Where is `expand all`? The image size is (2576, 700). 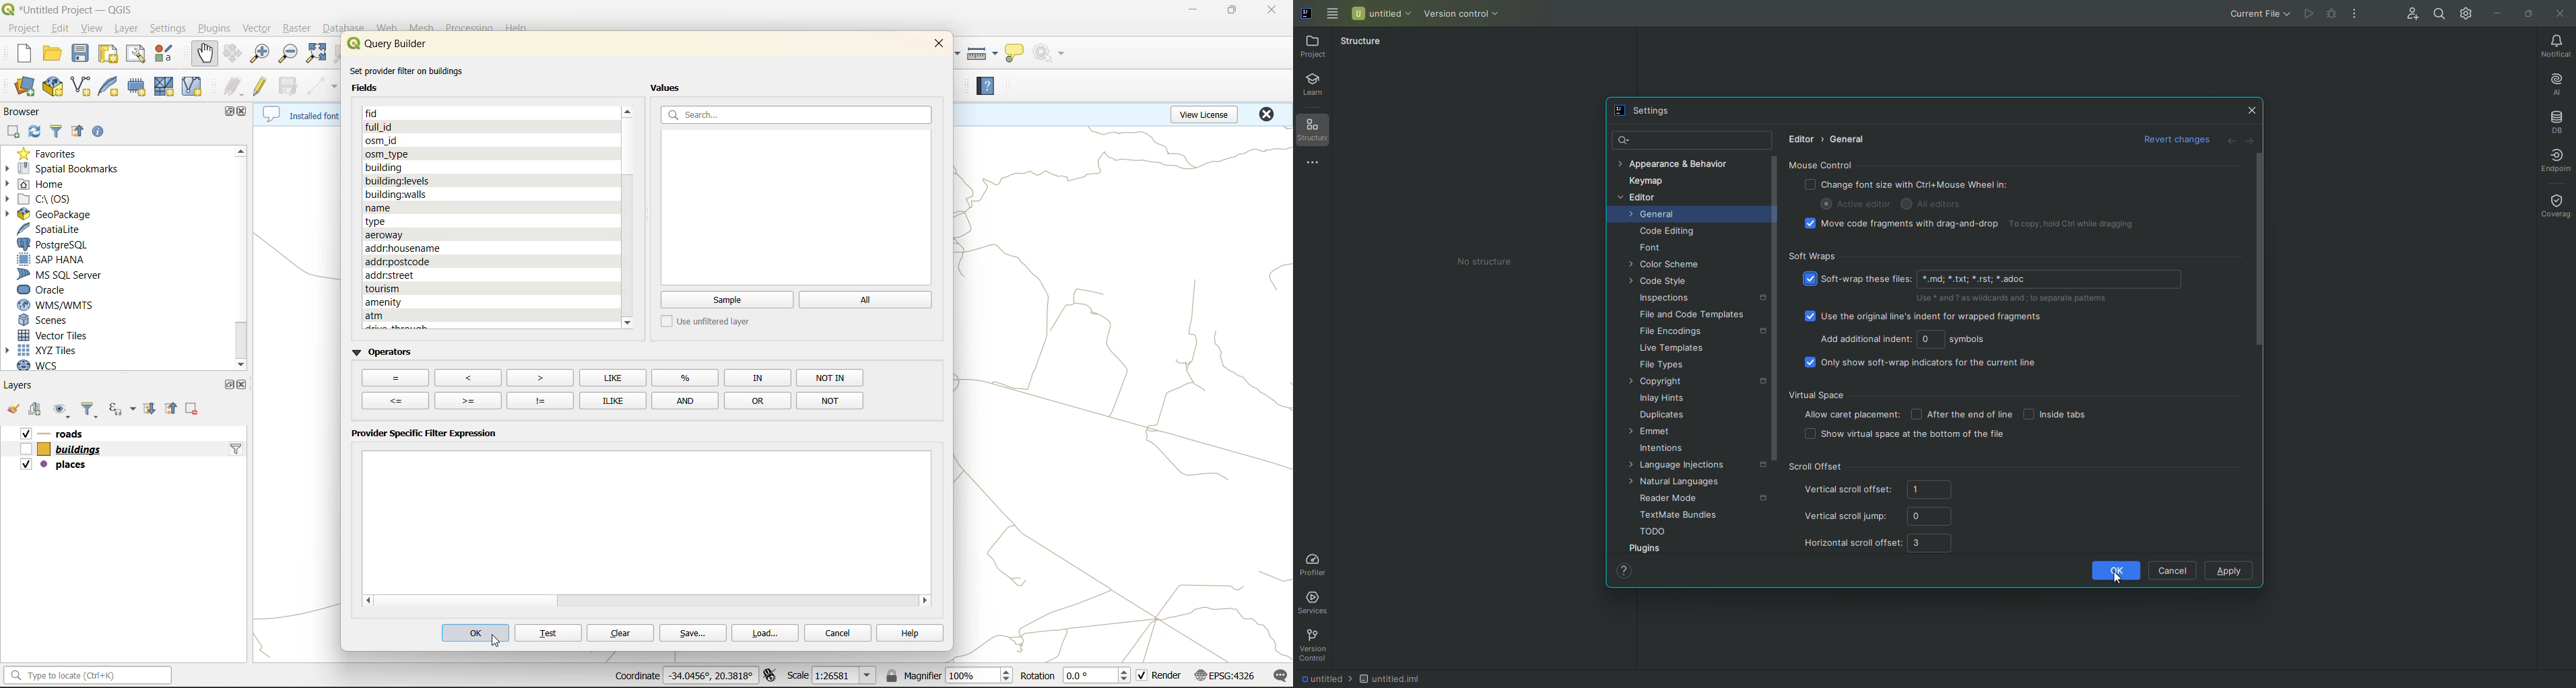
expand all is located at coordinates (152, 408).